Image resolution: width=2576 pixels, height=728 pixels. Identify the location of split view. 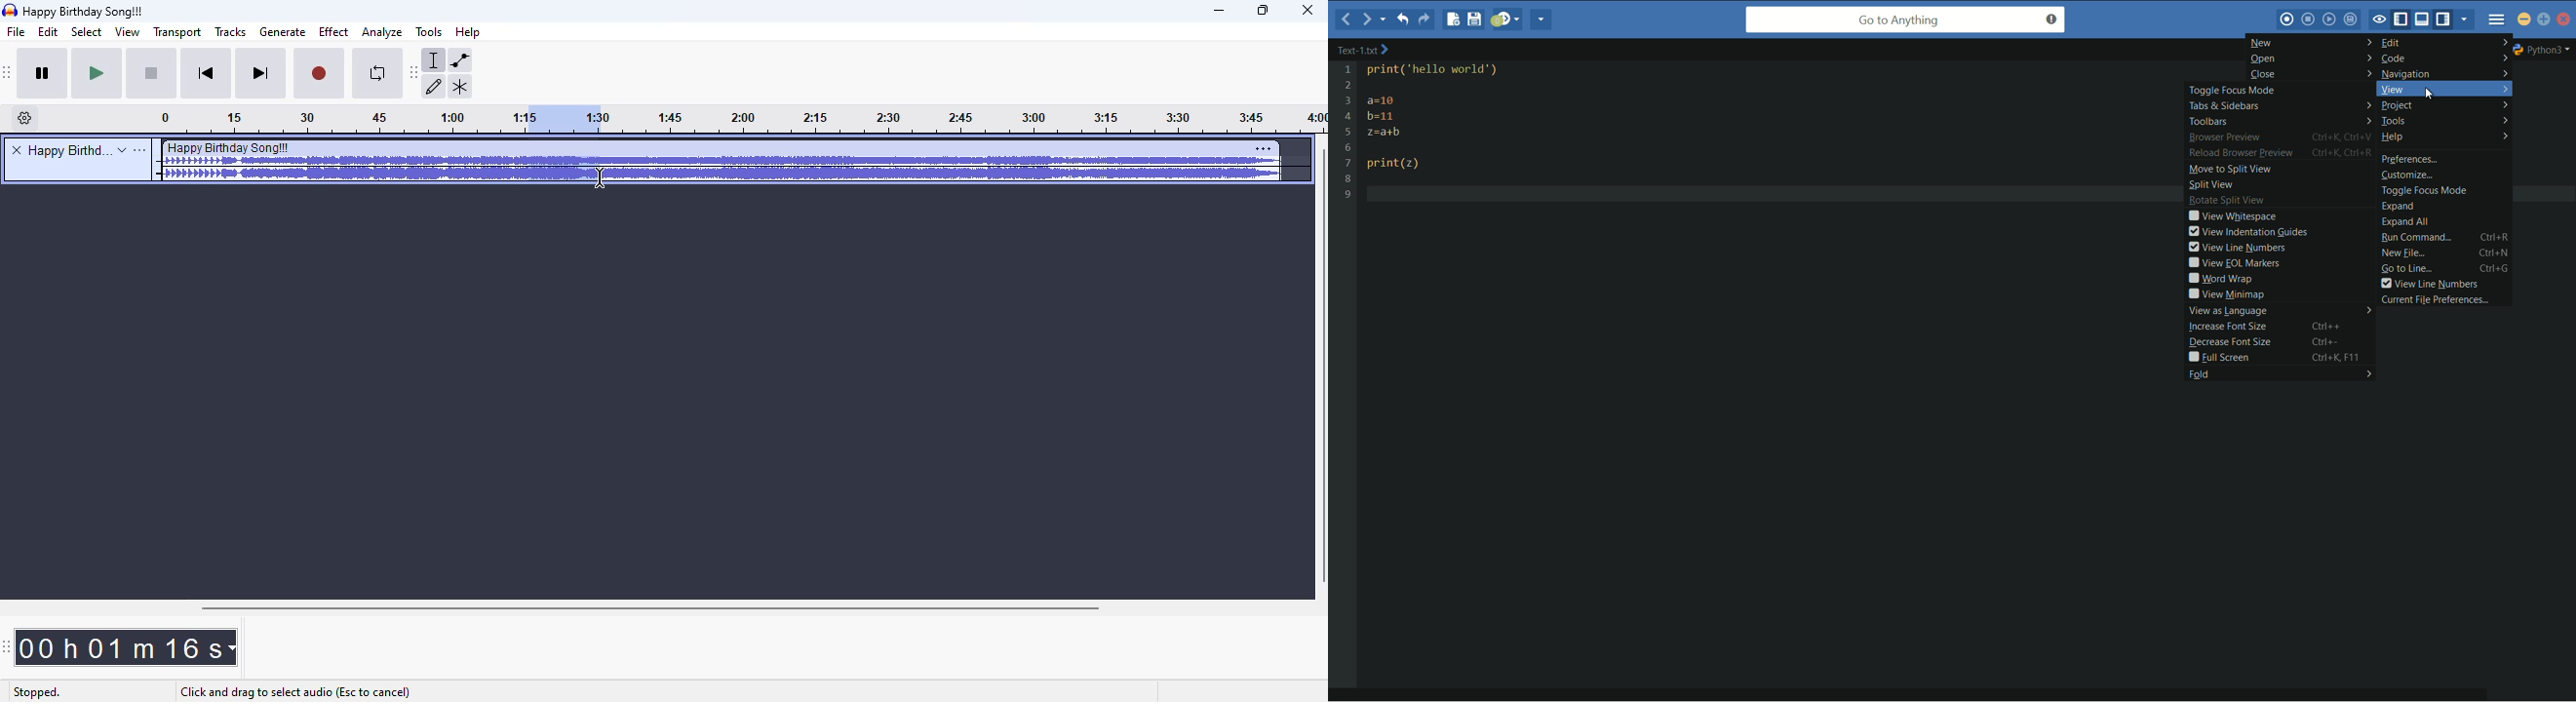
(2211, 186).